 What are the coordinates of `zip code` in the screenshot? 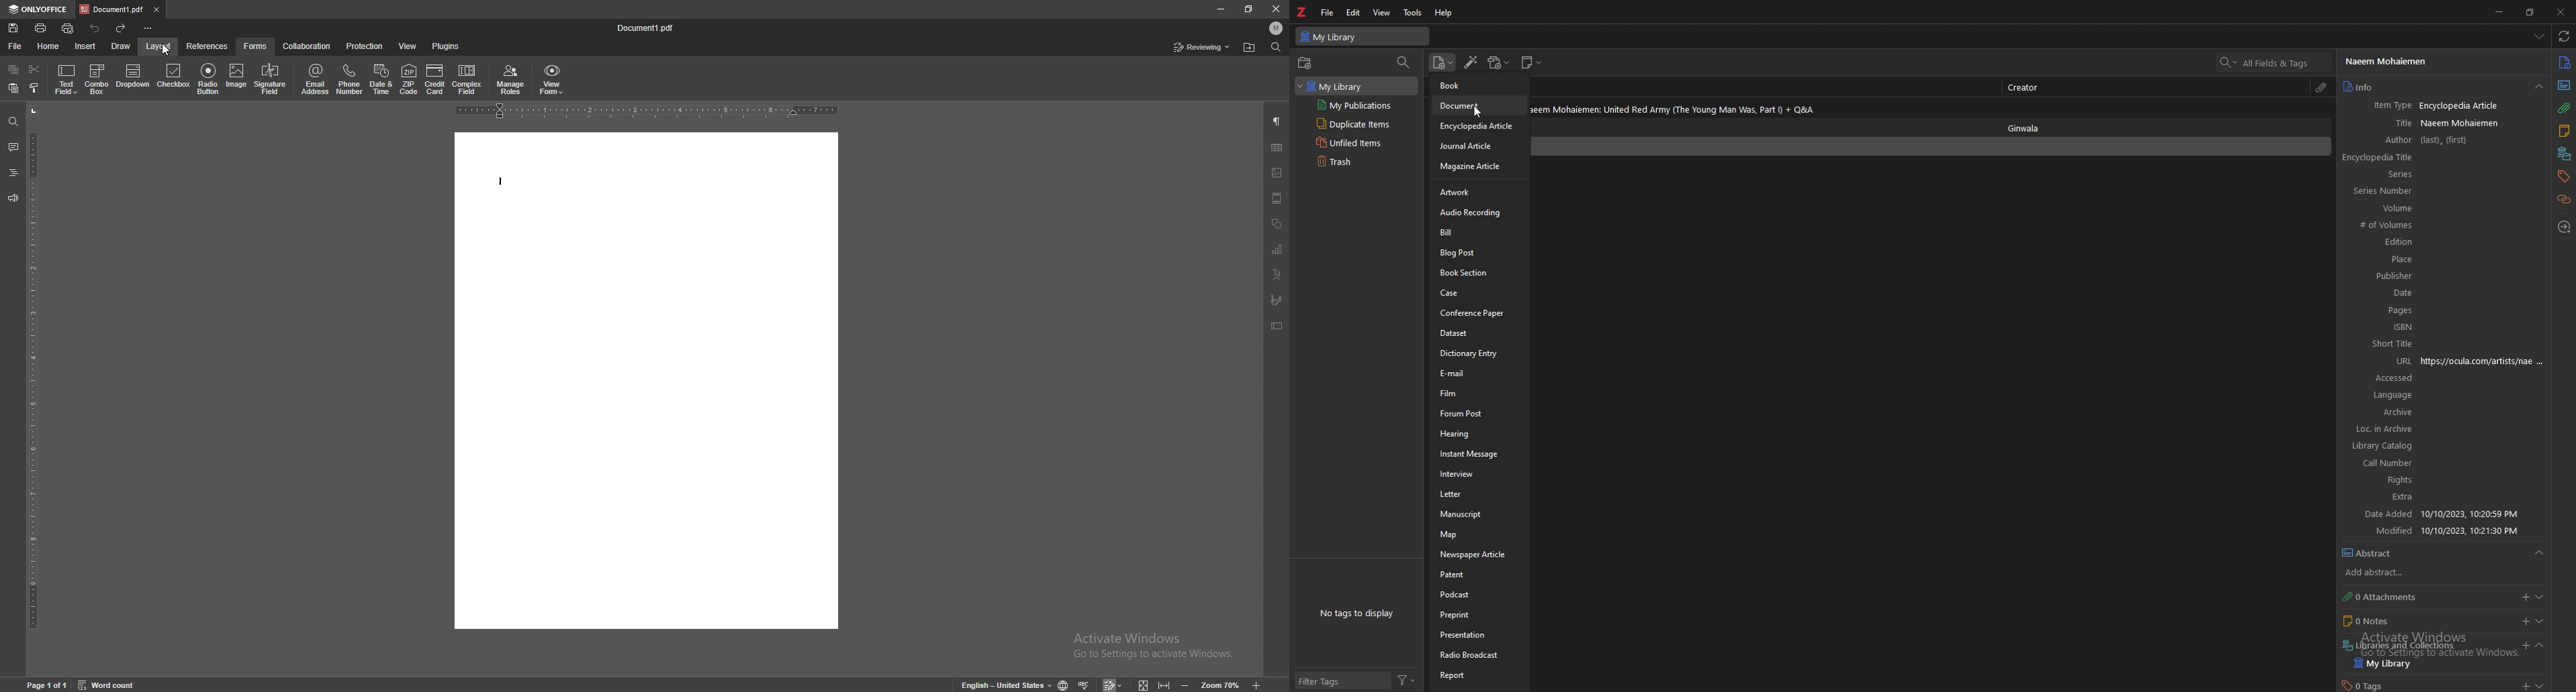 It's located at (408, 79).